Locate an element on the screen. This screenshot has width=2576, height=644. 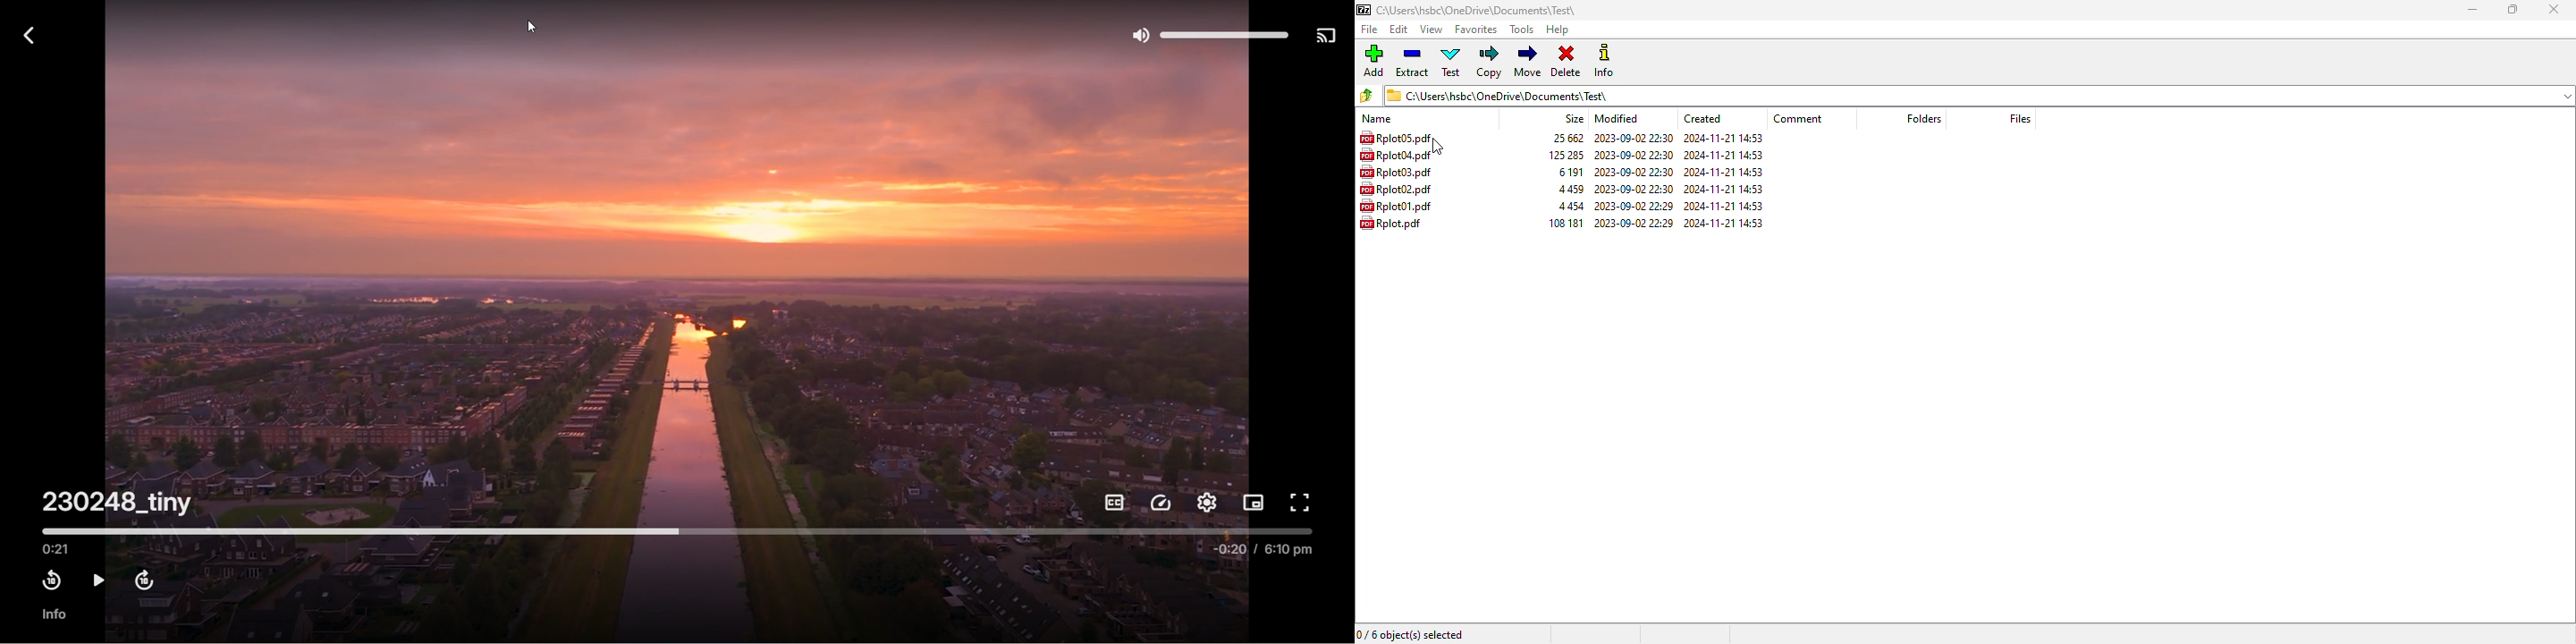
copy is located at coordinates (1490, 62).